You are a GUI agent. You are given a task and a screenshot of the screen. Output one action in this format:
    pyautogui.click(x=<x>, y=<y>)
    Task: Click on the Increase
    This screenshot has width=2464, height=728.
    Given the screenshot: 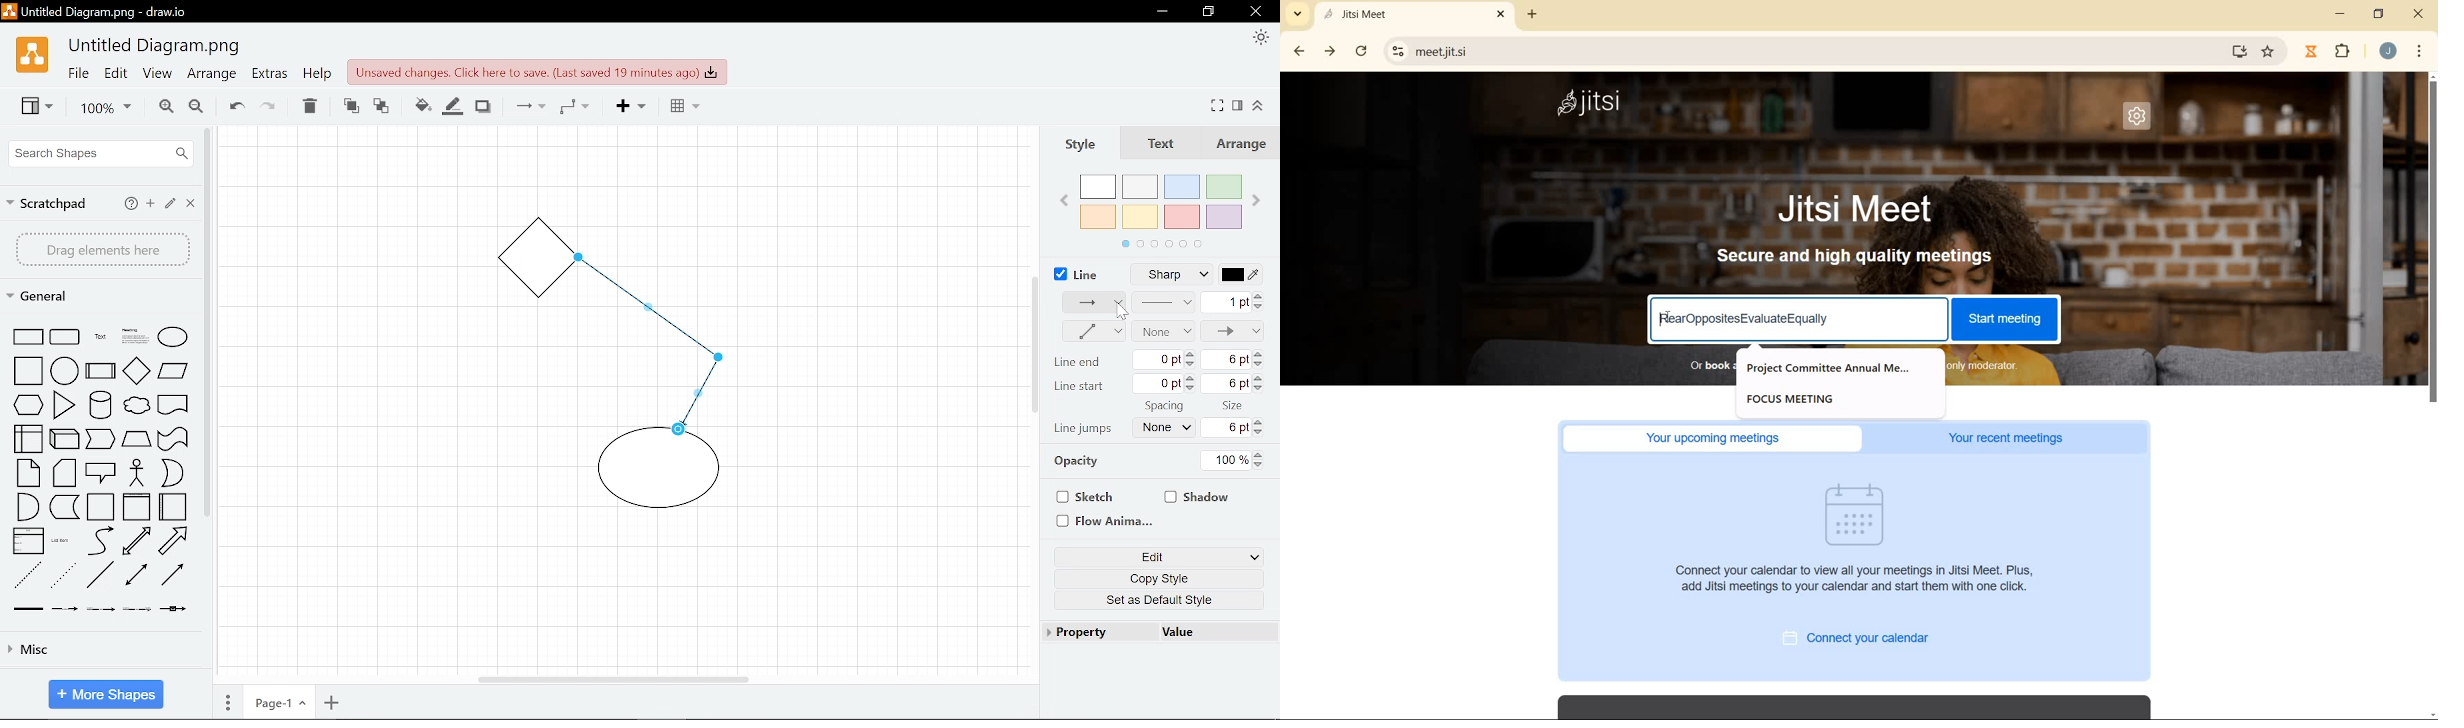 What is the action you would take?
    pyautogui.click(x=1259, y=377)
    